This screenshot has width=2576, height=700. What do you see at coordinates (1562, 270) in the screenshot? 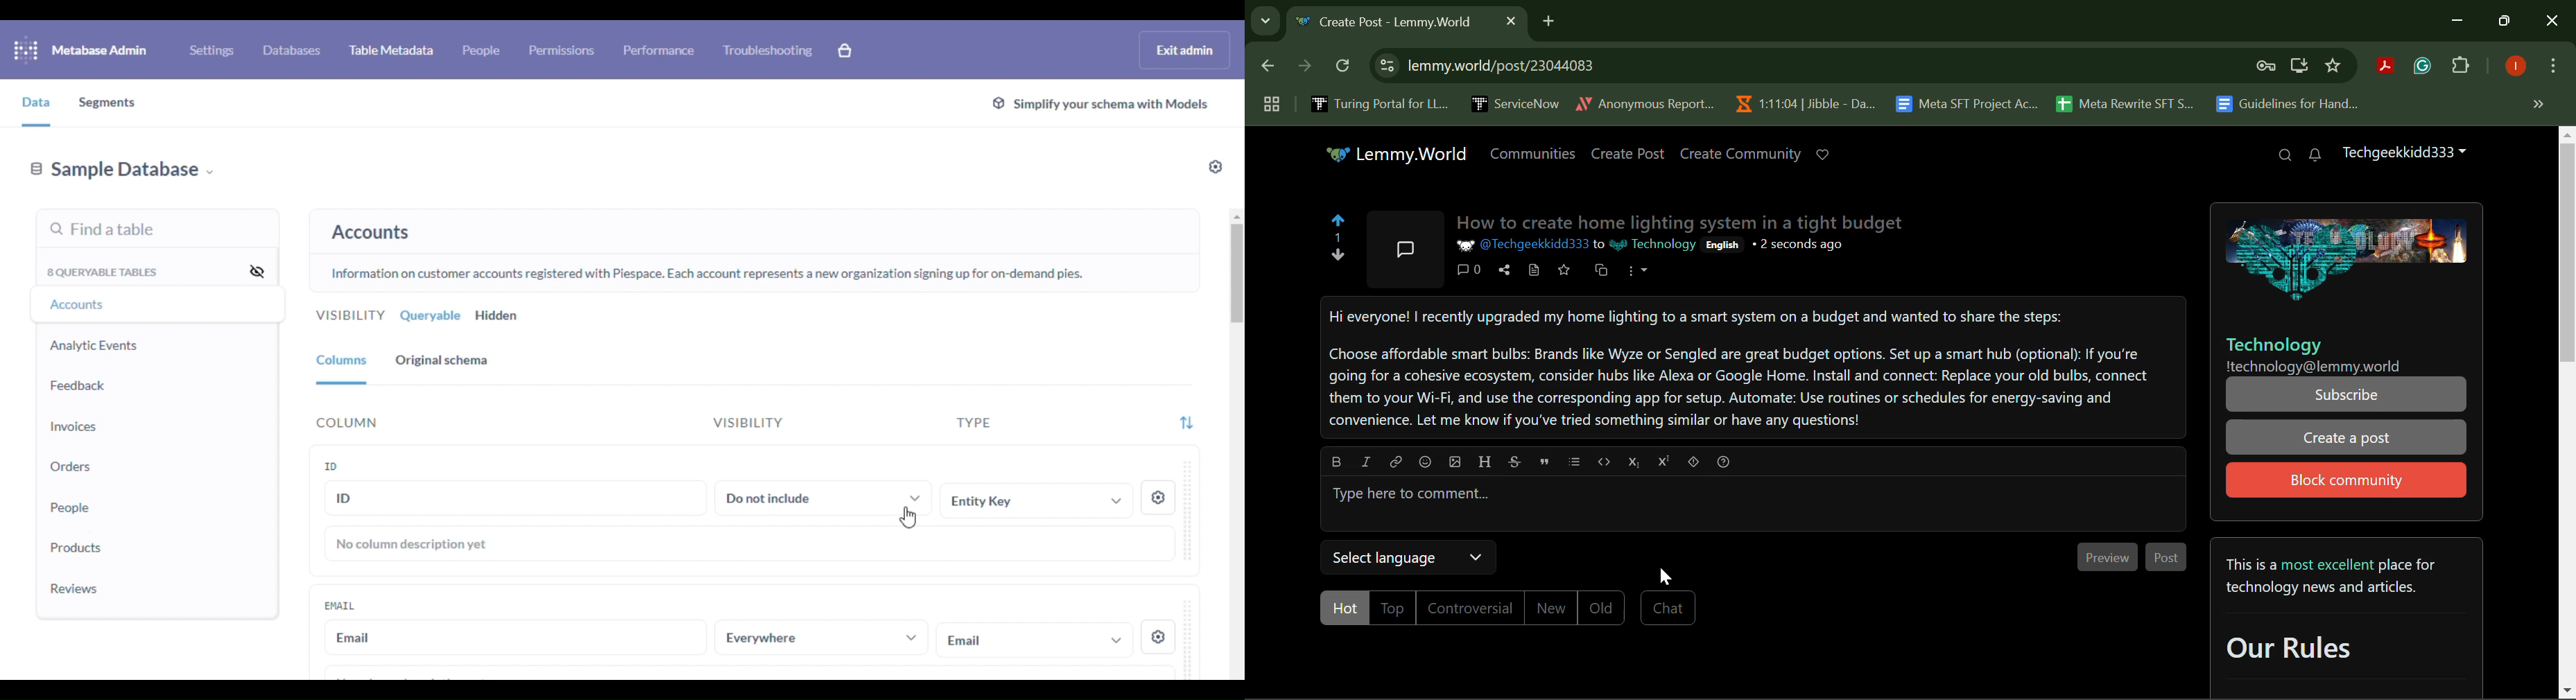
I see `Save` at bounding box center [1562, 270].